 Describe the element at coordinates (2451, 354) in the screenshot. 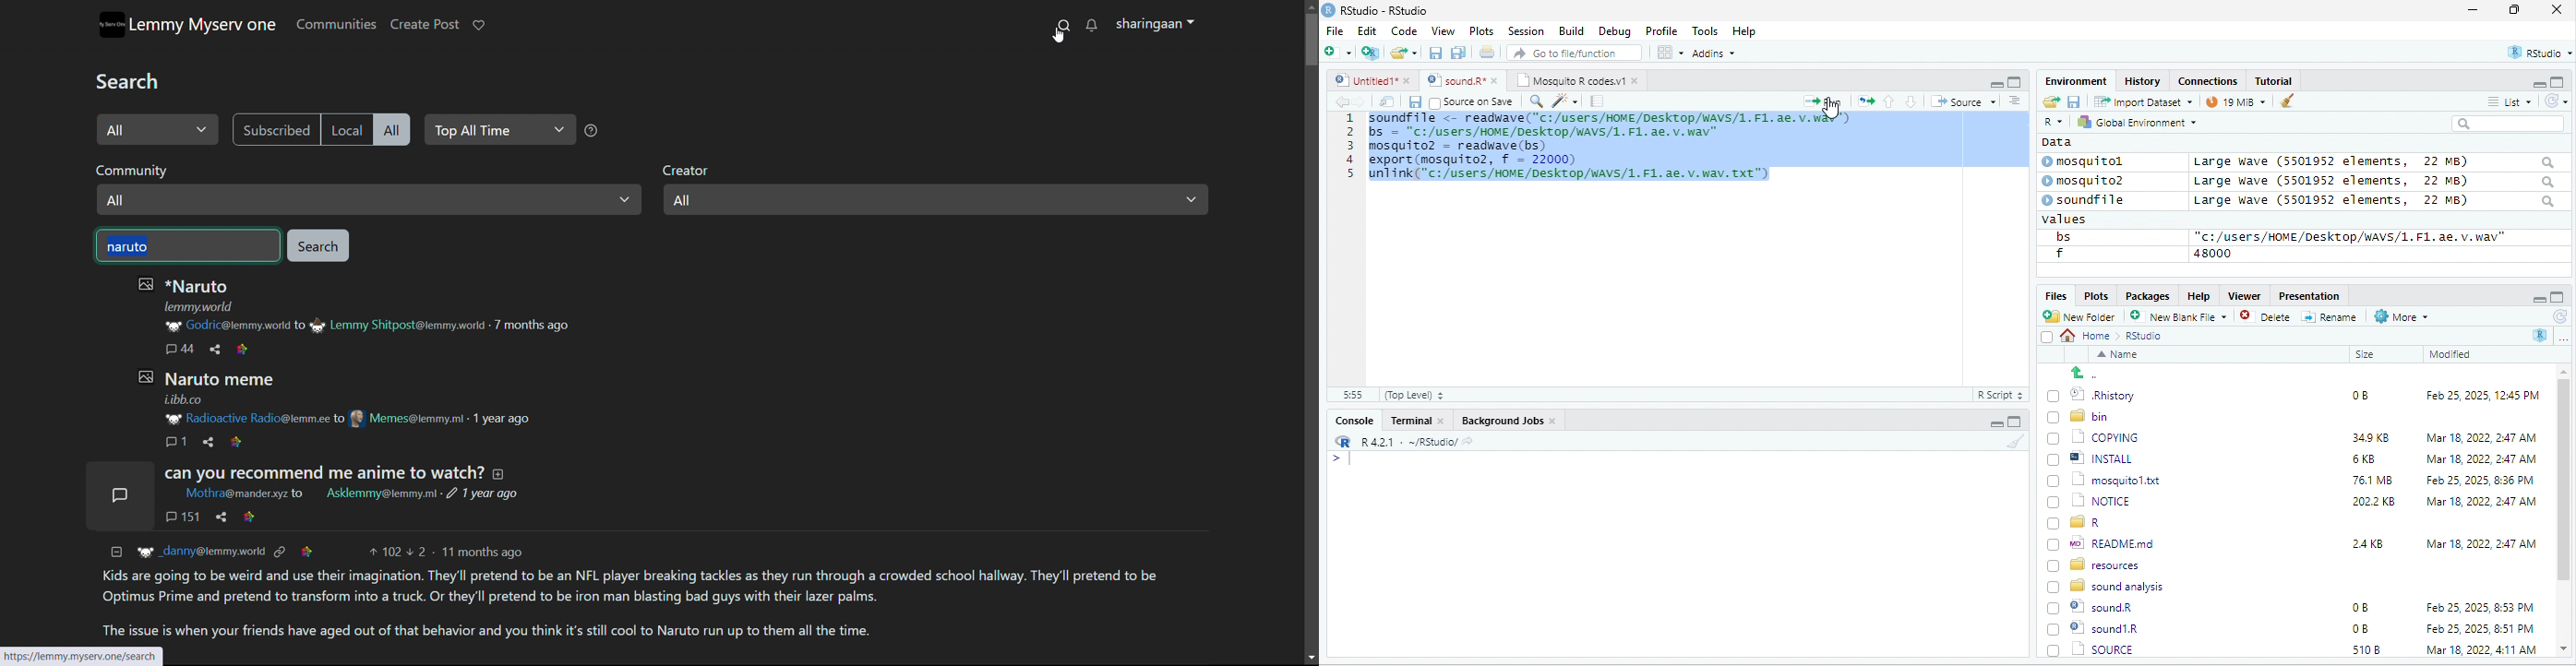

I see `Modified` at that location.